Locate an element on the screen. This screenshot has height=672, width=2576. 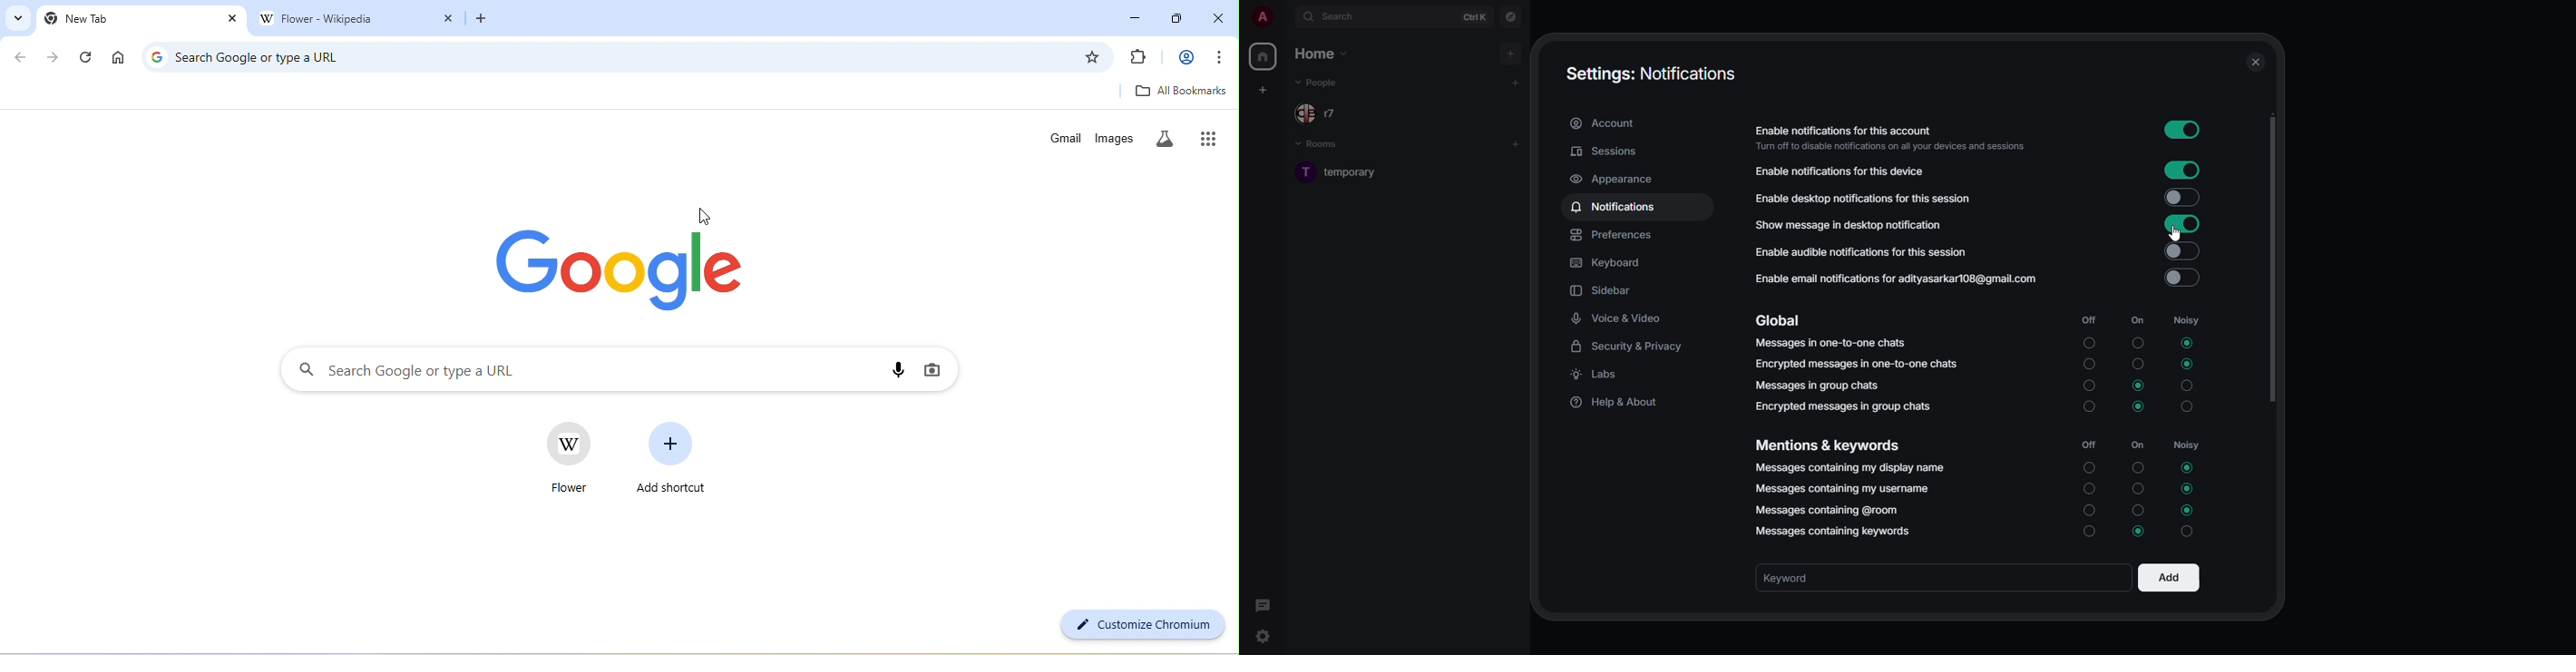
create space is located at coordinates (1265, 91).